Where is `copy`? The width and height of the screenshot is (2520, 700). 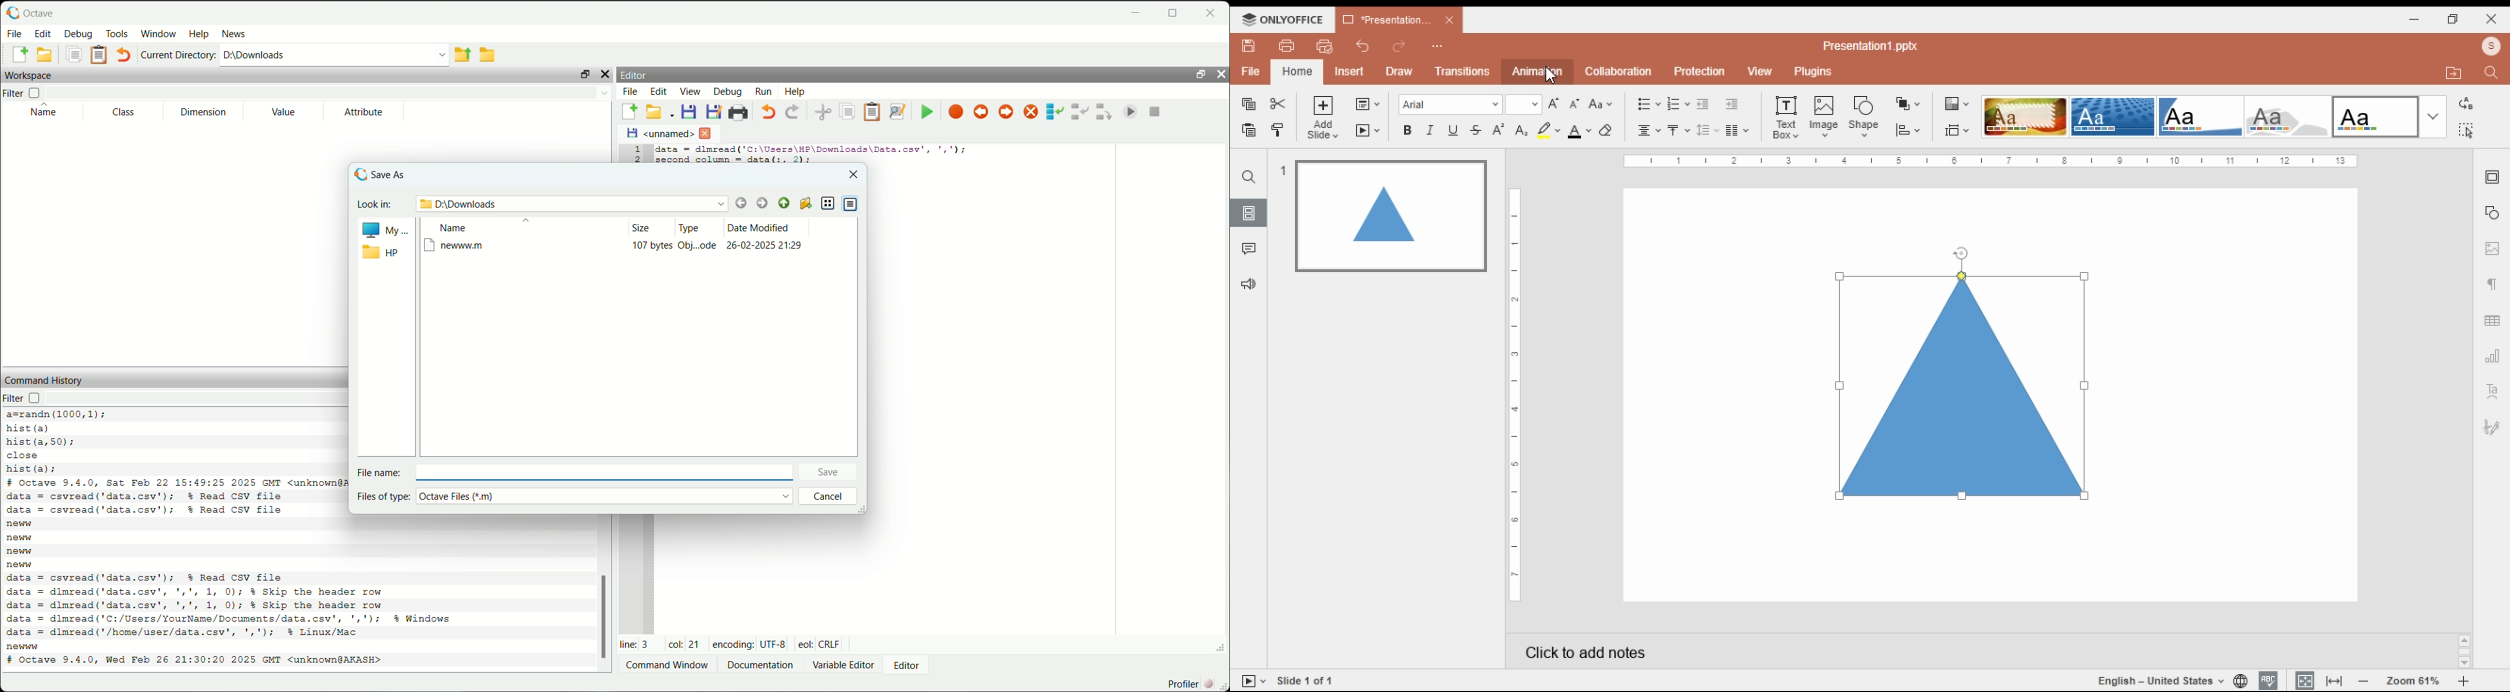 copy is located at coordinates (75, 56).